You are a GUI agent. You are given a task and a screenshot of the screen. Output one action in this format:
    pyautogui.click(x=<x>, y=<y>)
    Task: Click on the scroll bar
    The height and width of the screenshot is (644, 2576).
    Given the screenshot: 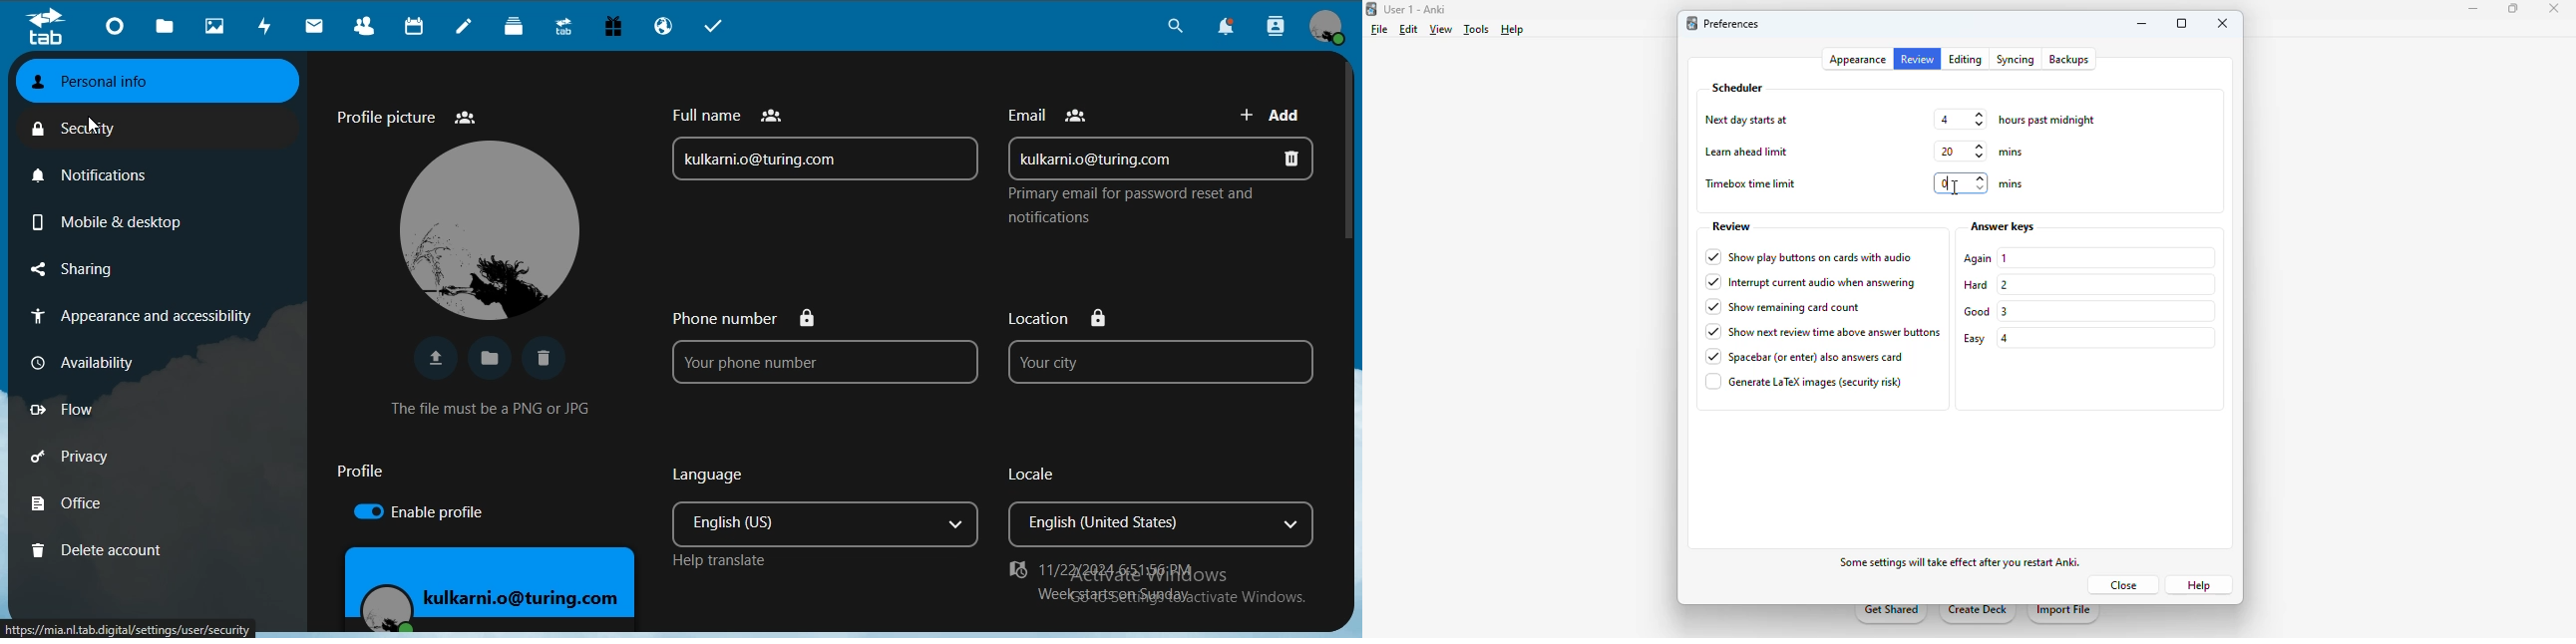 What is the action you would take?
    pyautogui.click(x=1351, y=155)
    